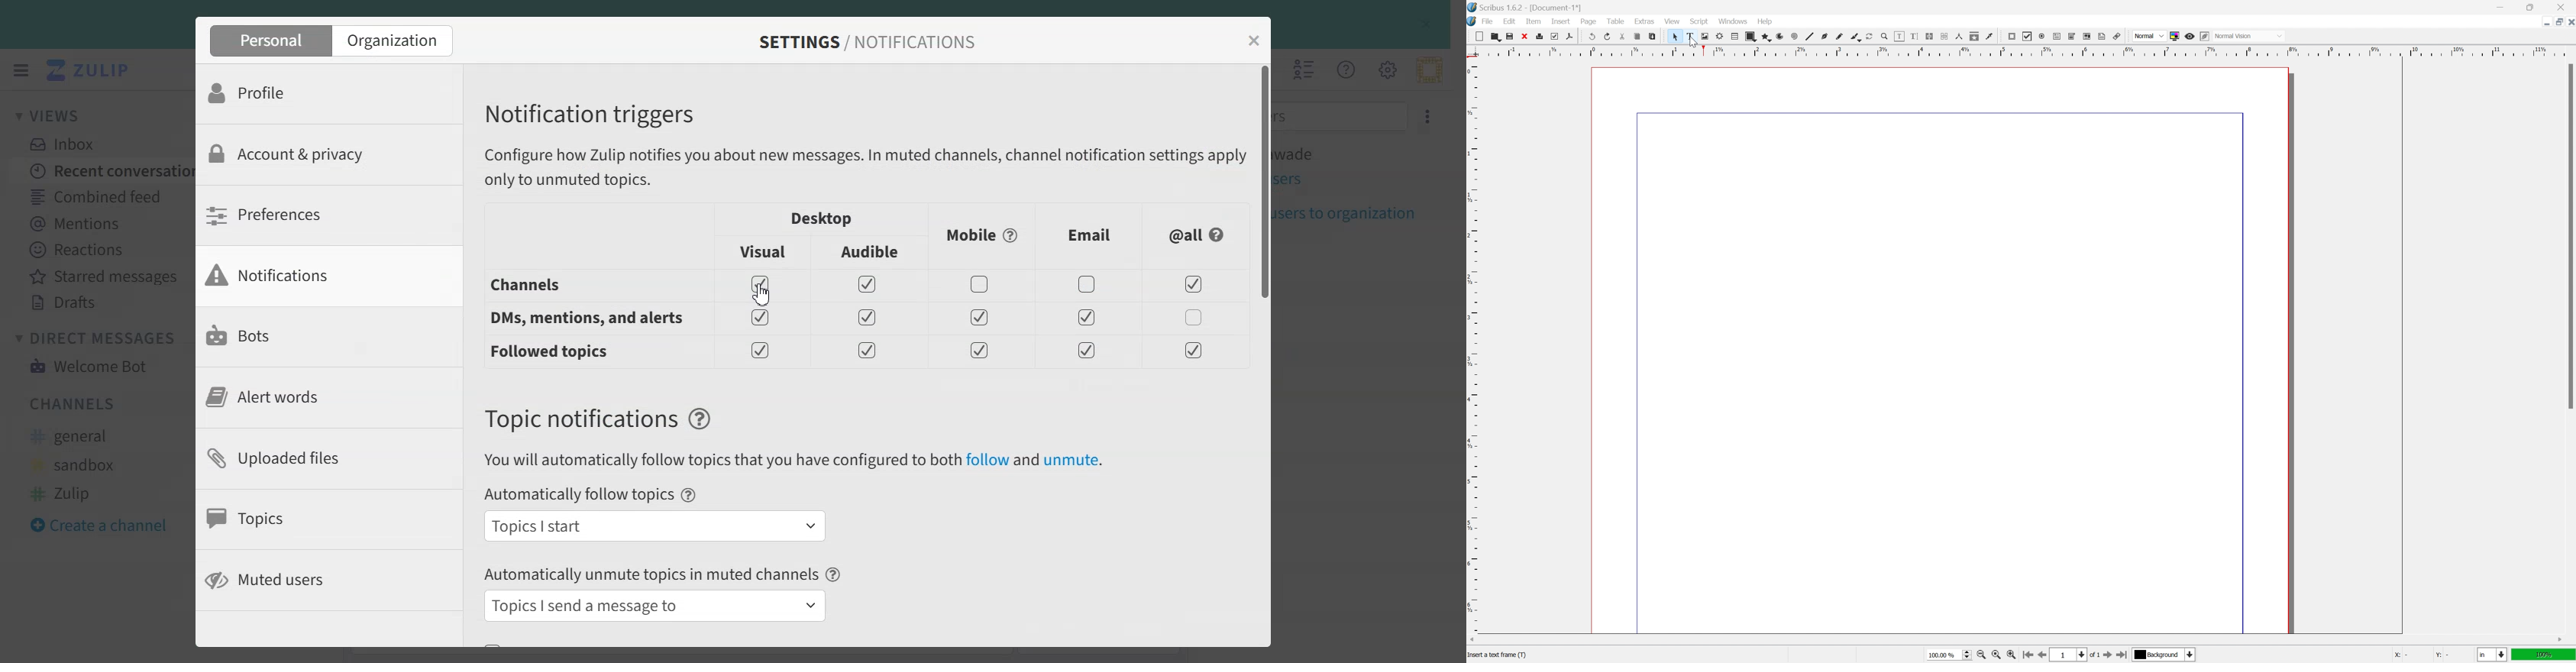  I want to click on minimize, so click(2542, 22).